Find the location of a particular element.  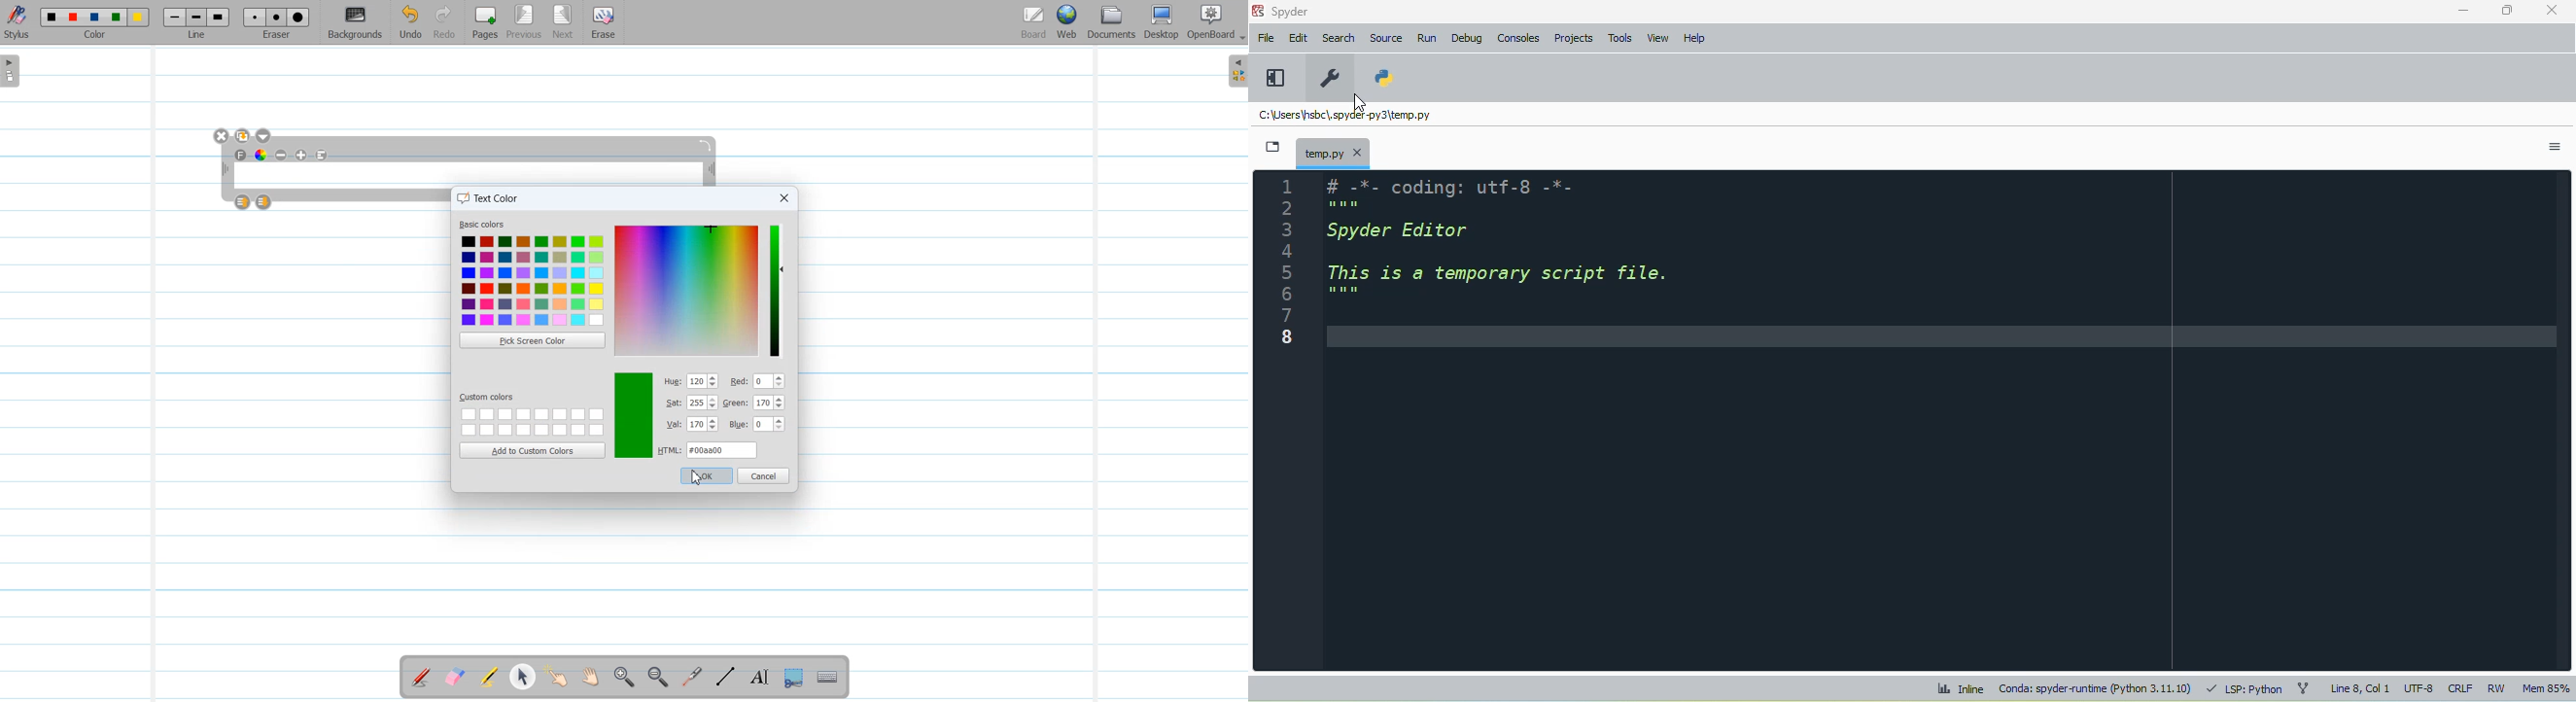

run is located at coordinates (1427, 39).